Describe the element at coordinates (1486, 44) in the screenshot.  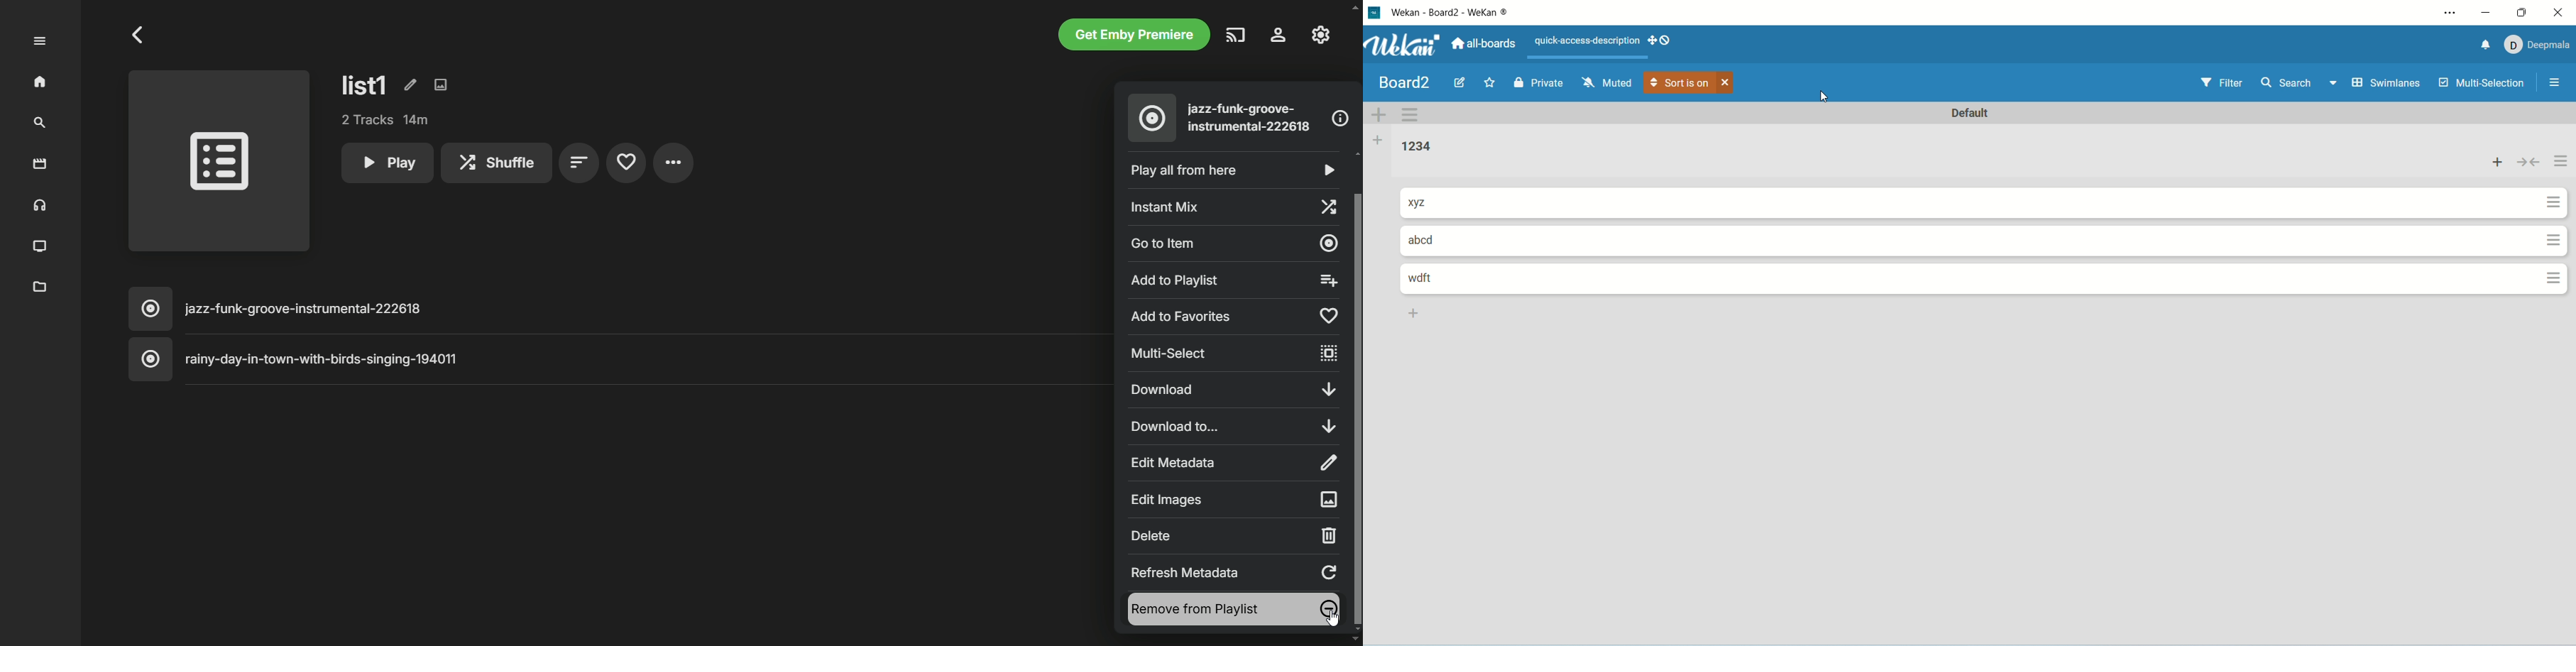
I see `all boards` at that location.